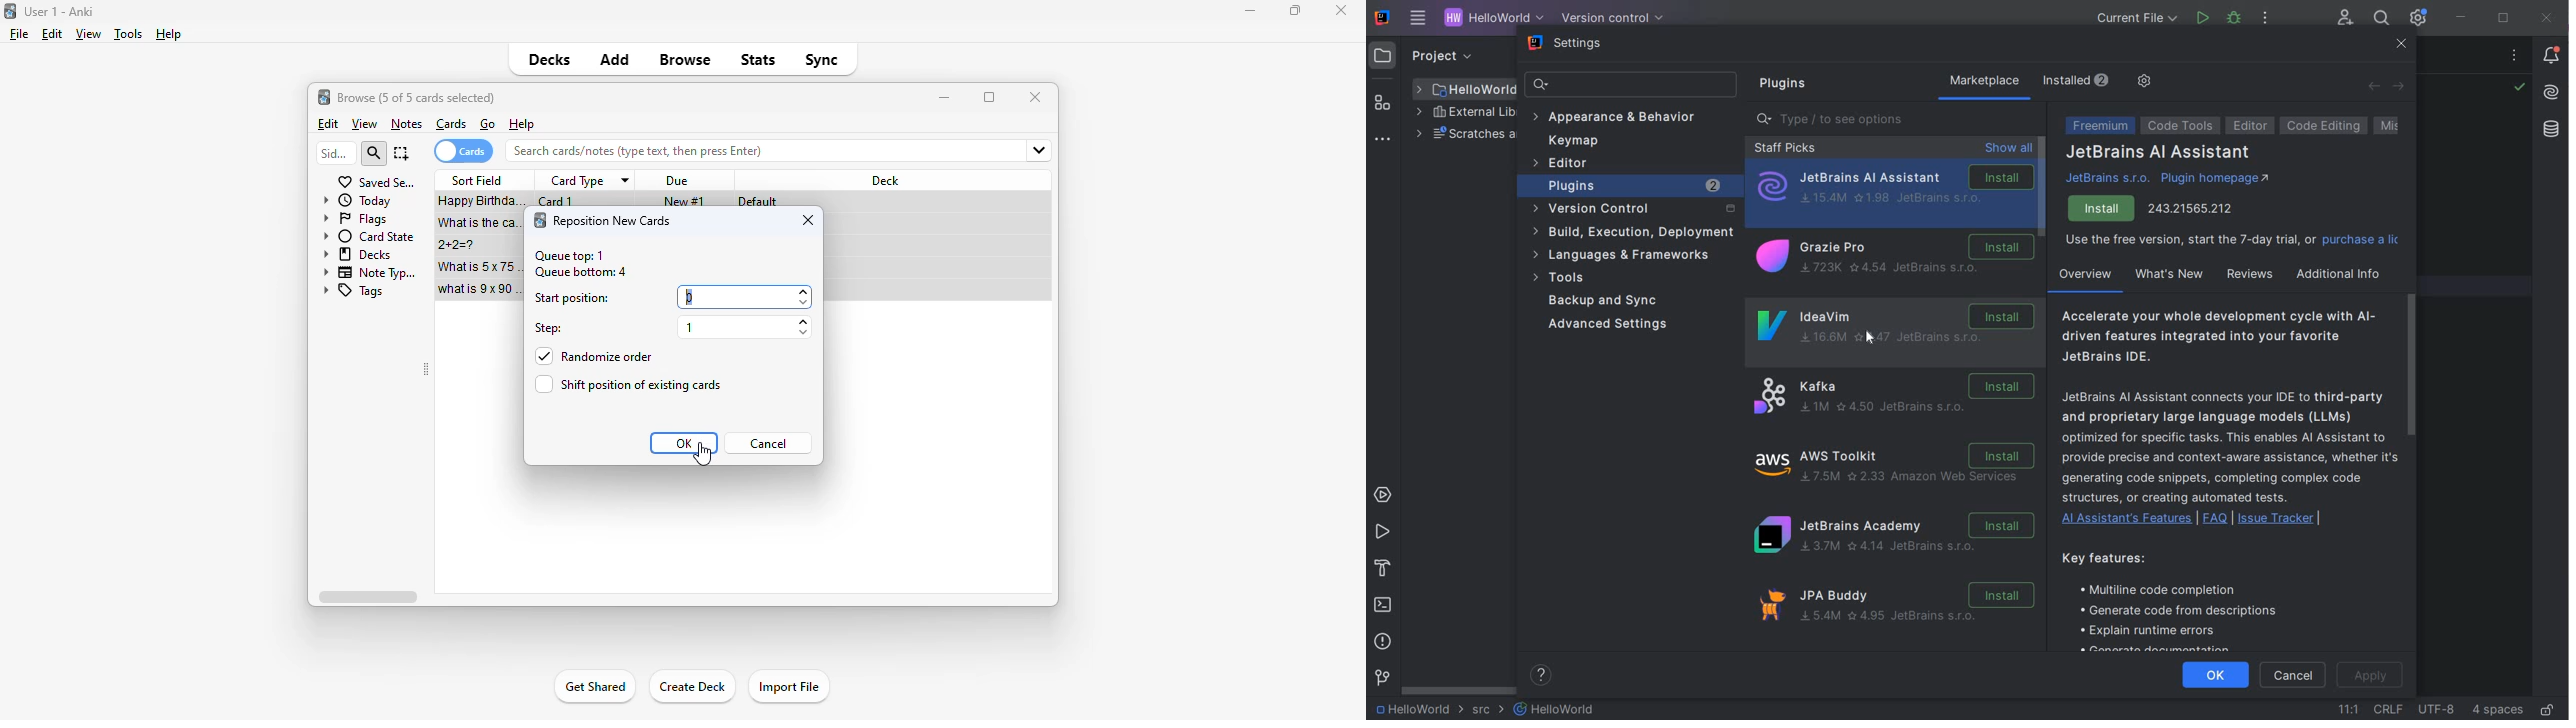 Image resolution: width=2576 pixels, height=728 pixels. I want to click on 0, so click(744, 297).